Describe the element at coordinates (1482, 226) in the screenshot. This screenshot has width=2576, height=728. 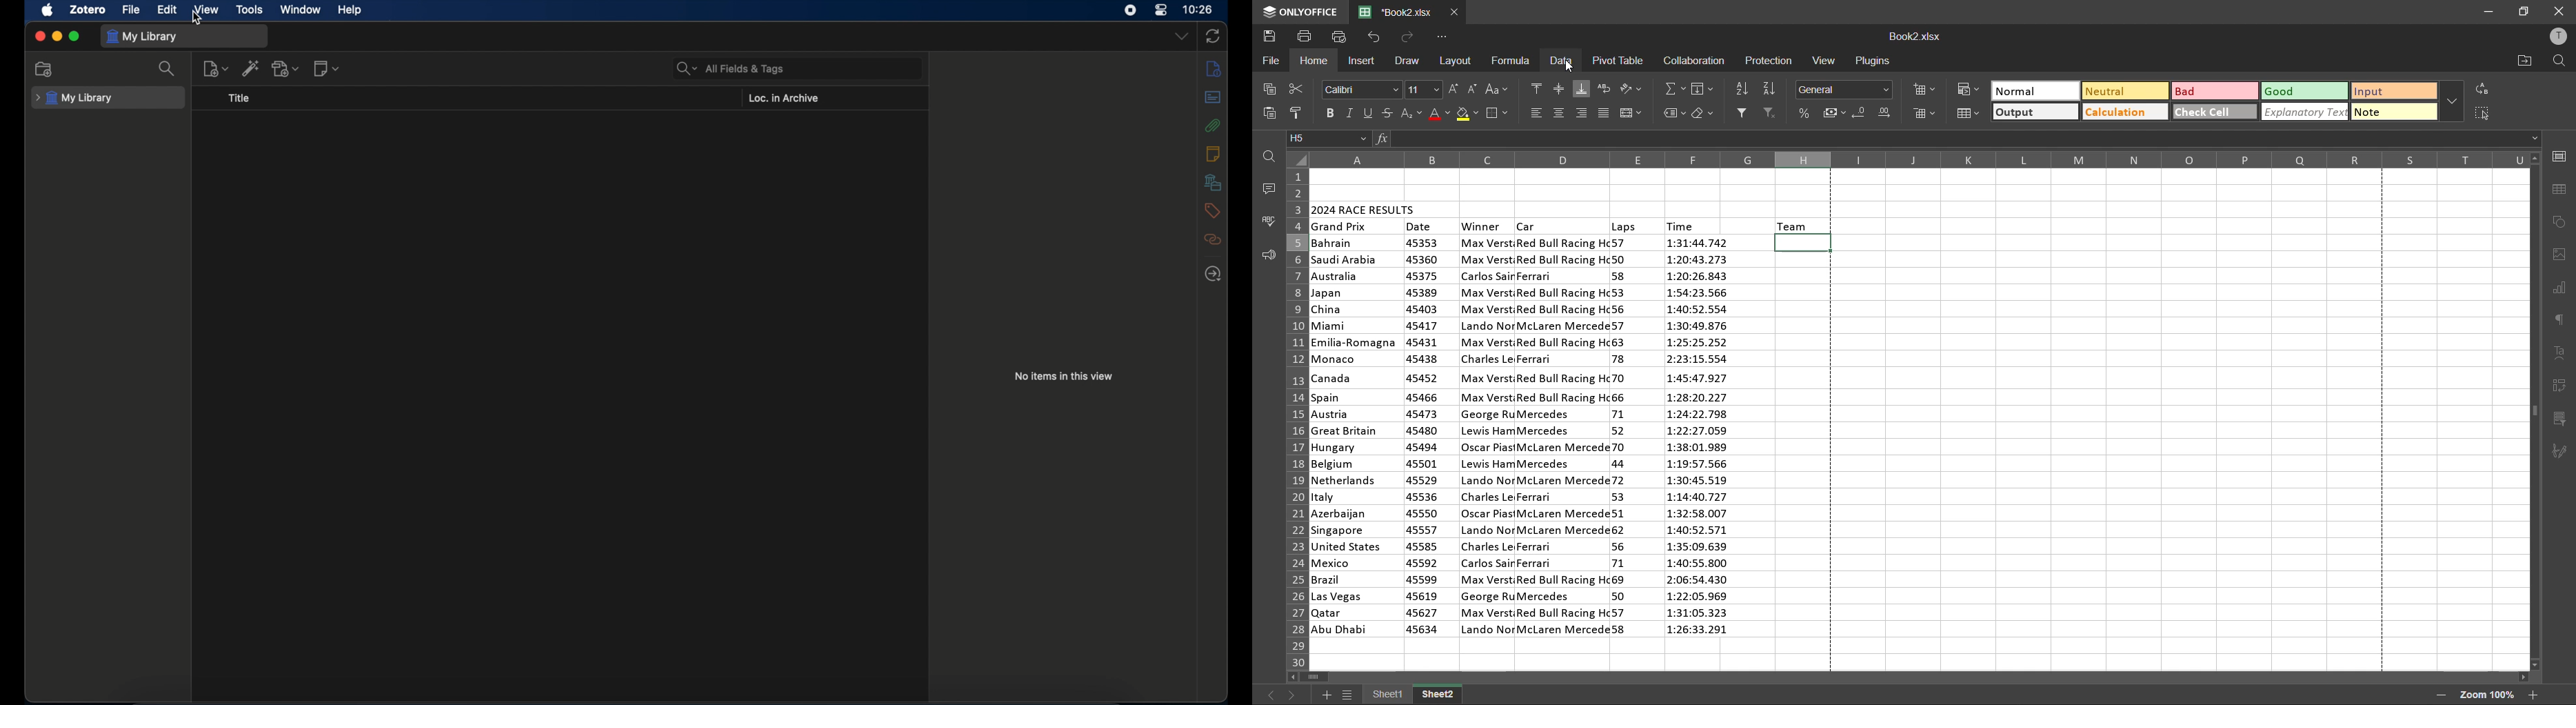
I see `winner` at that location.